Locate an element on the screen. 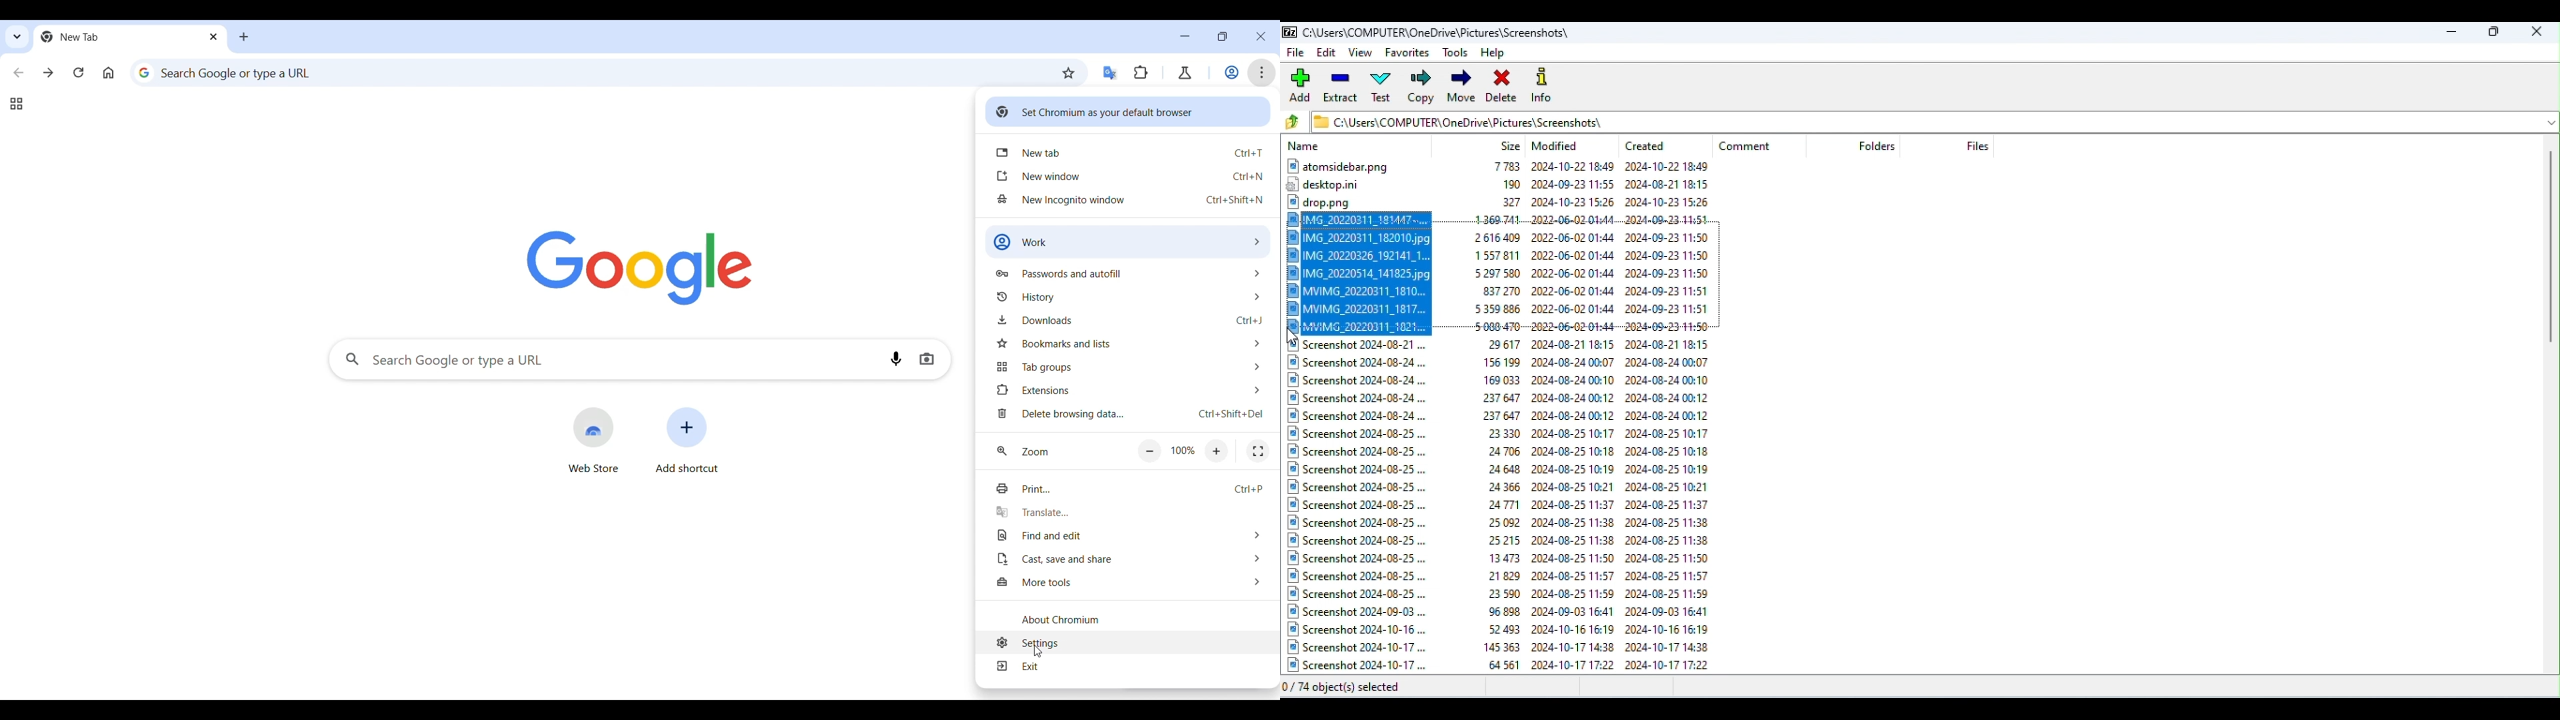 The width and height of the screenshot is (2576, 728). Comment is located at coordinates (1754, 146).